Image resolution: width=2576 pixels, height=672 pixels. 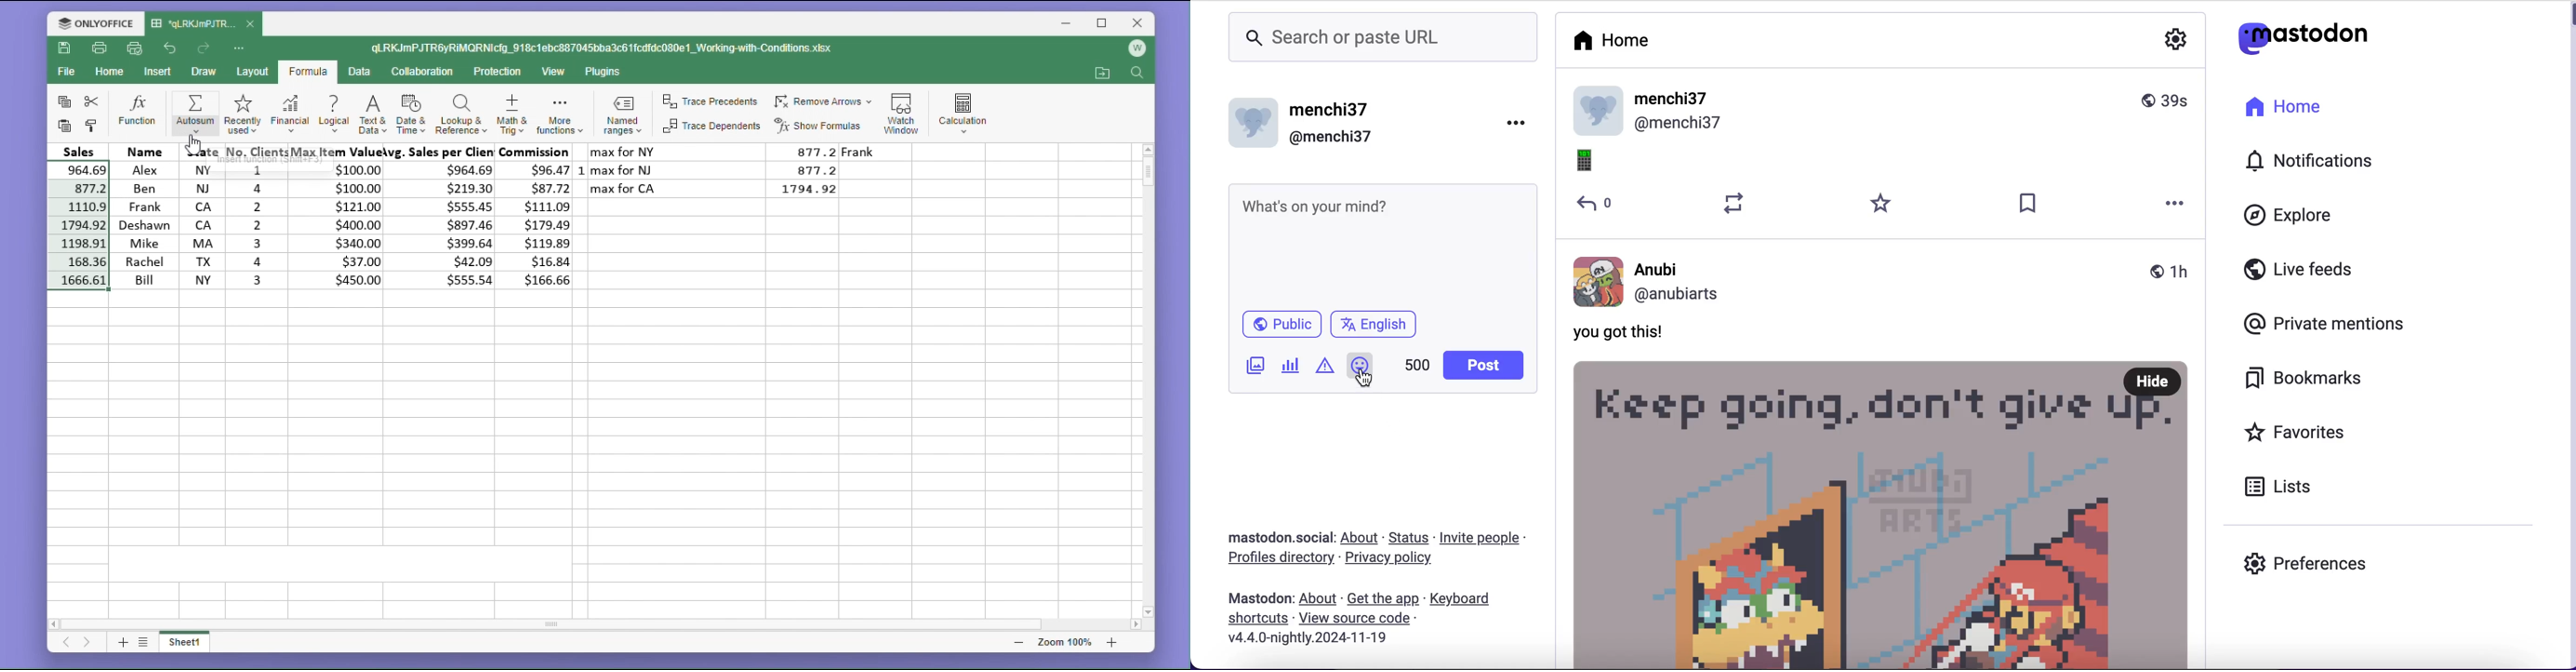 I want to click on math functions, so click(x=559, y=116).